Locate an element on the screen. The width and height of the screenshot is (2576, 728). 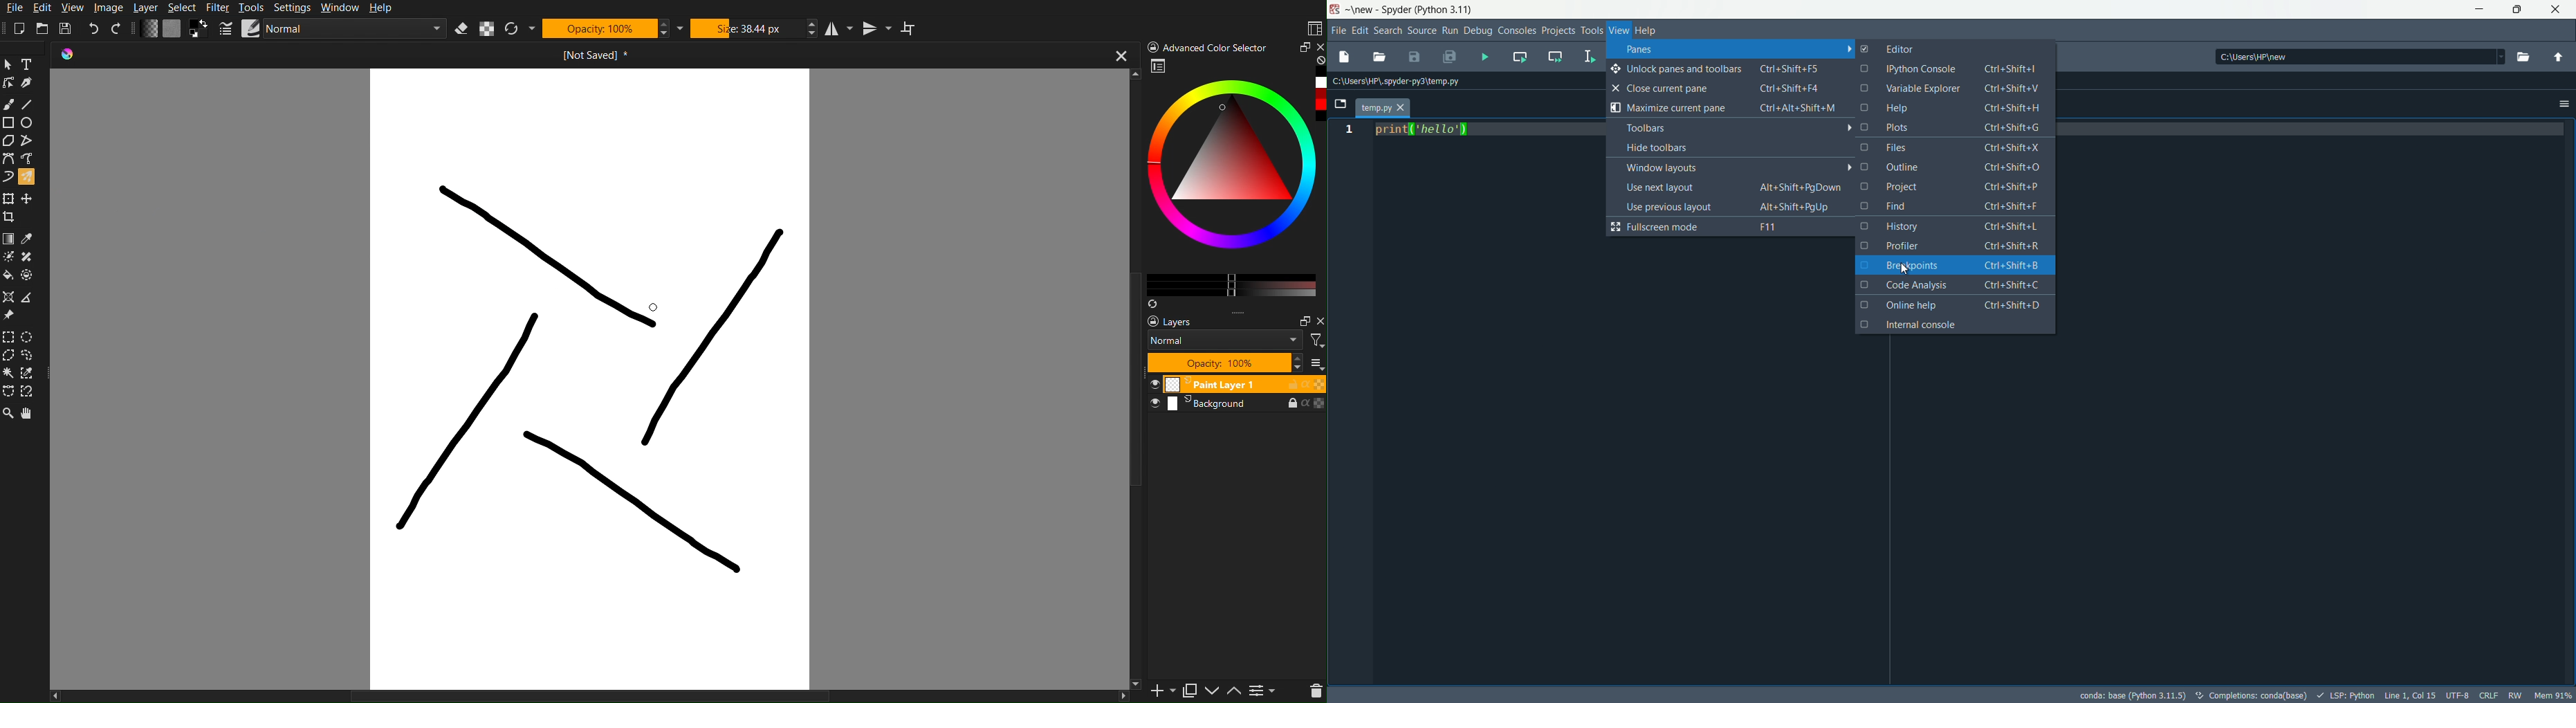
ipython console is located at coordinates (1949, 68).